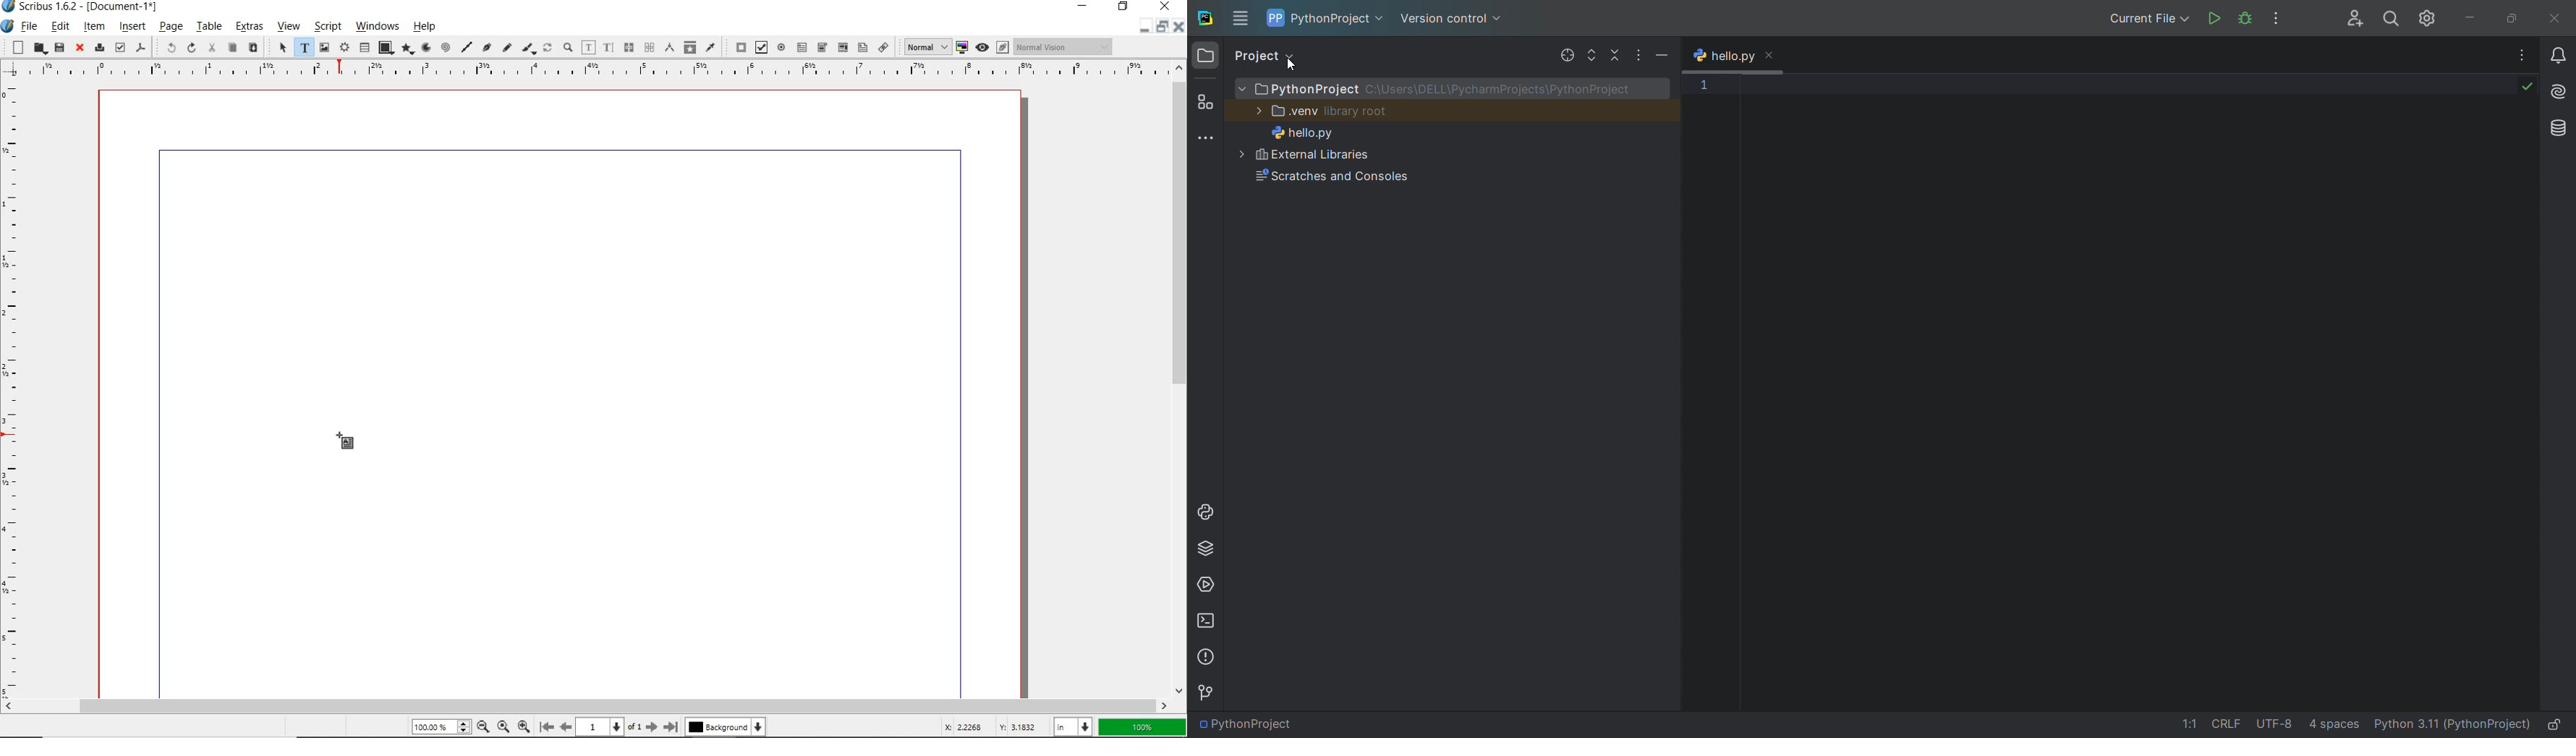  What do you see at coordinates (1064, 47) in the screenshot?
I see `Normal vision` at bounding box center [1064, 47].